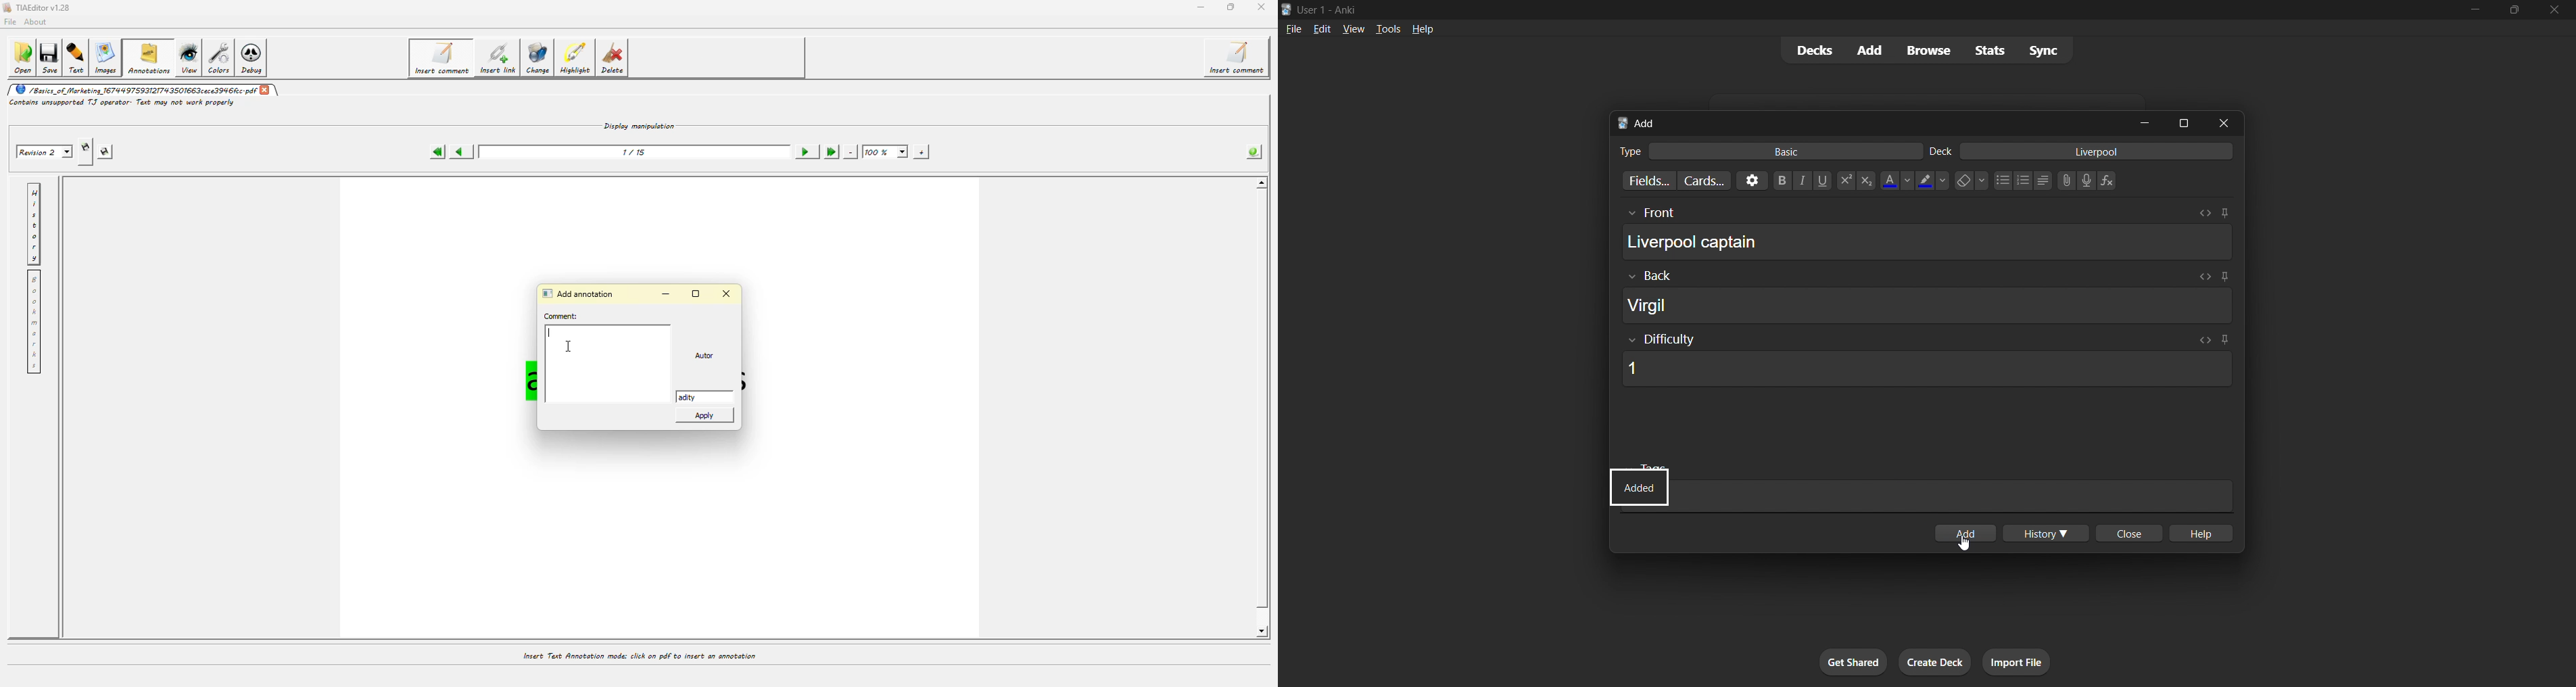 This screenshot has width=2576, height=700. Describe the element at coordinates (1645, 123) in the screenshot. I see `add title bar` at that location.